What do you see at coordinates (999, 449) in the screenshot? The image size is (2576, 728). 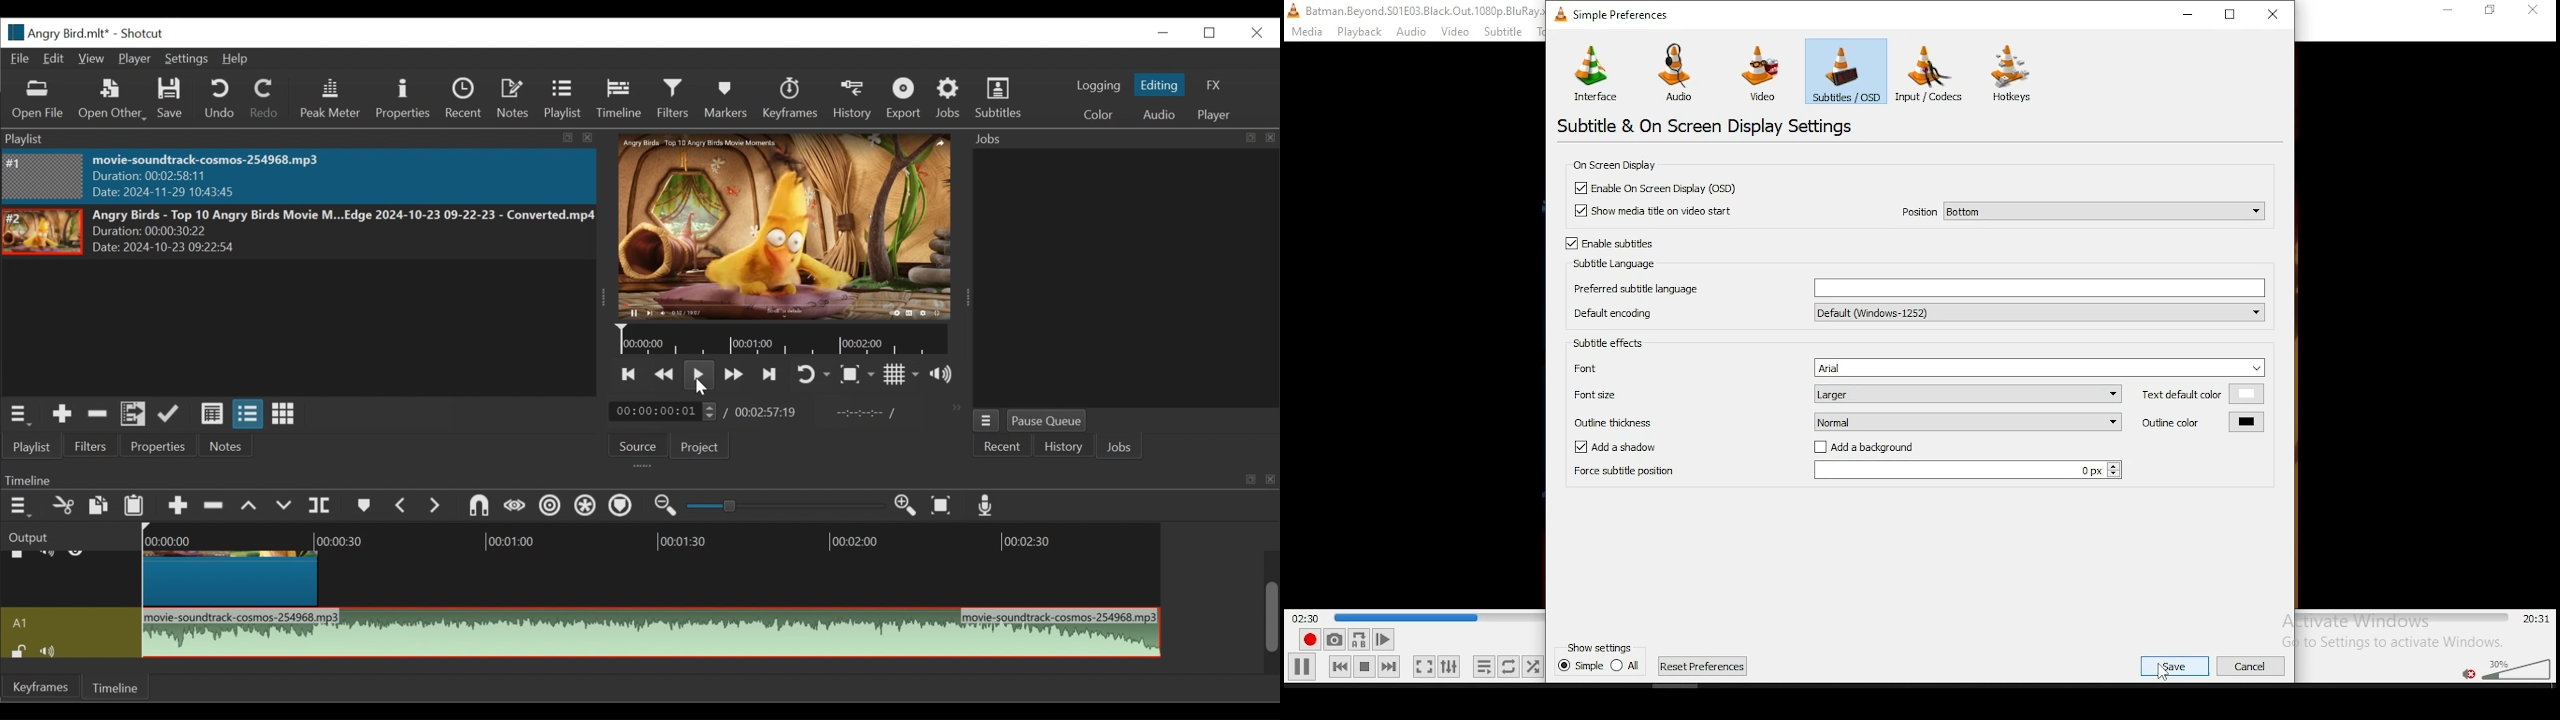 I see `Recent` at bounding box center [999, 449].